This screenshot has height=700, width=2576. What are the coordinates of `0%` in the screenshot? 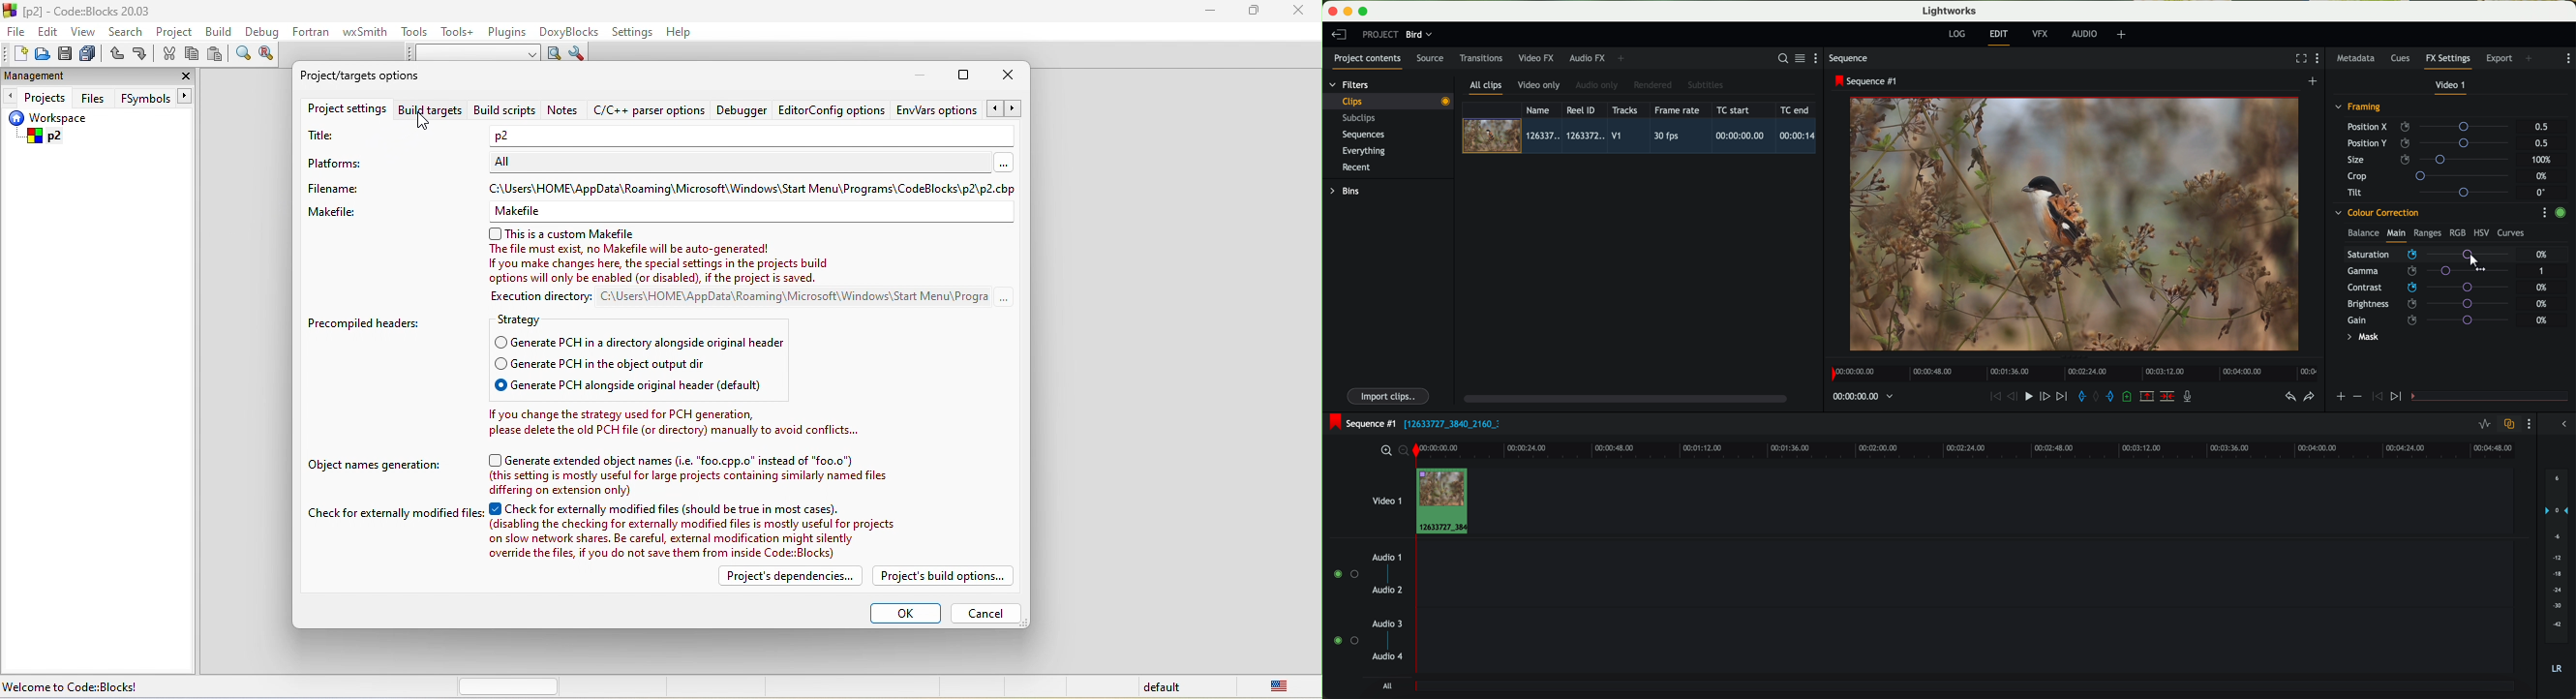 It's located at (2543, 320).